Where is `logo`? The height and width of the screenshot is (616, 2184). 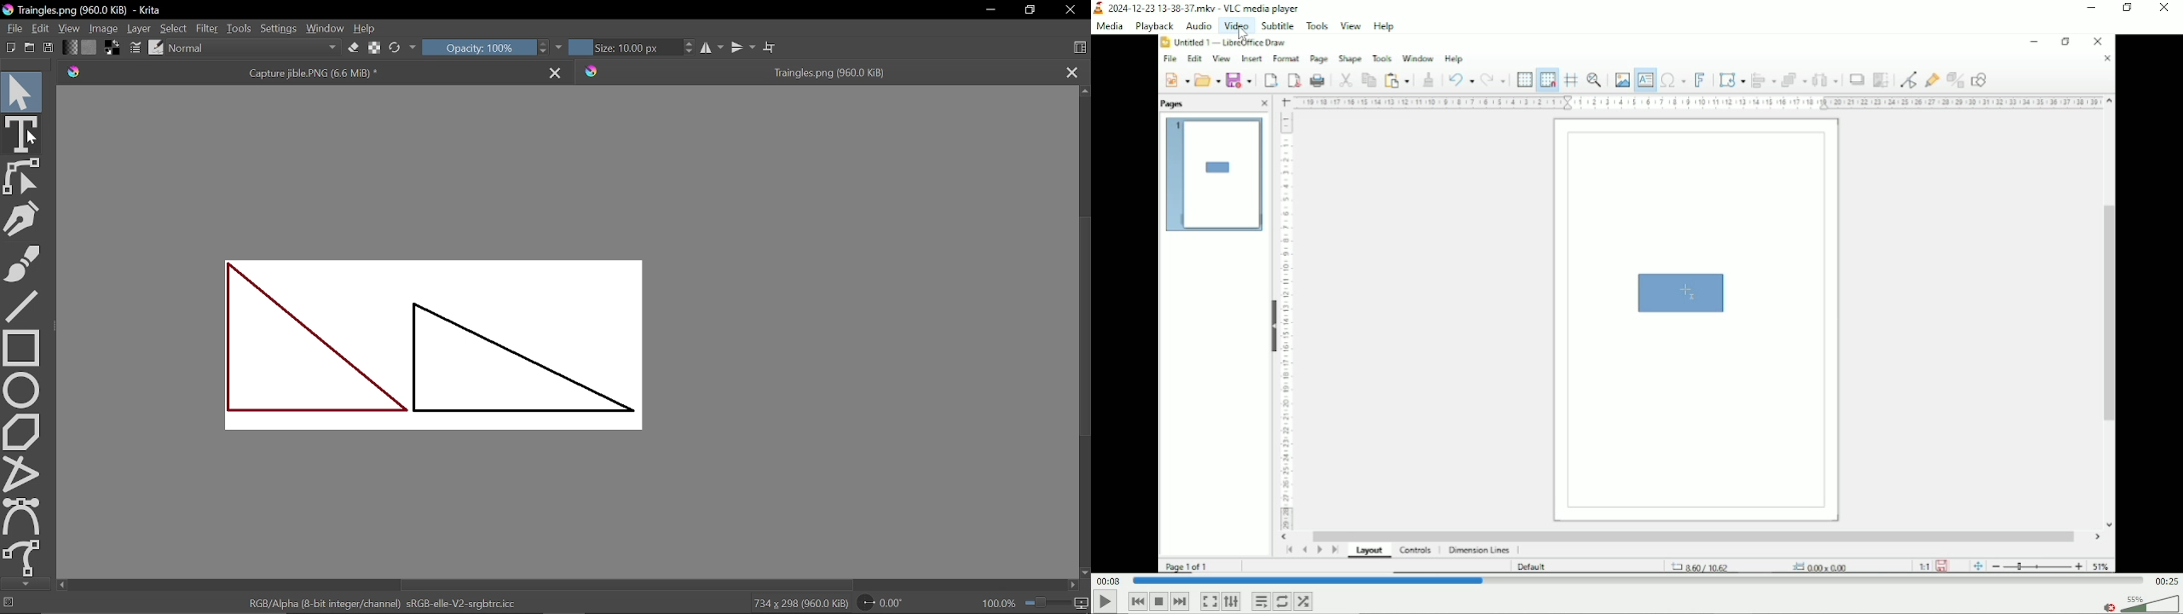
logo is located at coordinates (7, 10).